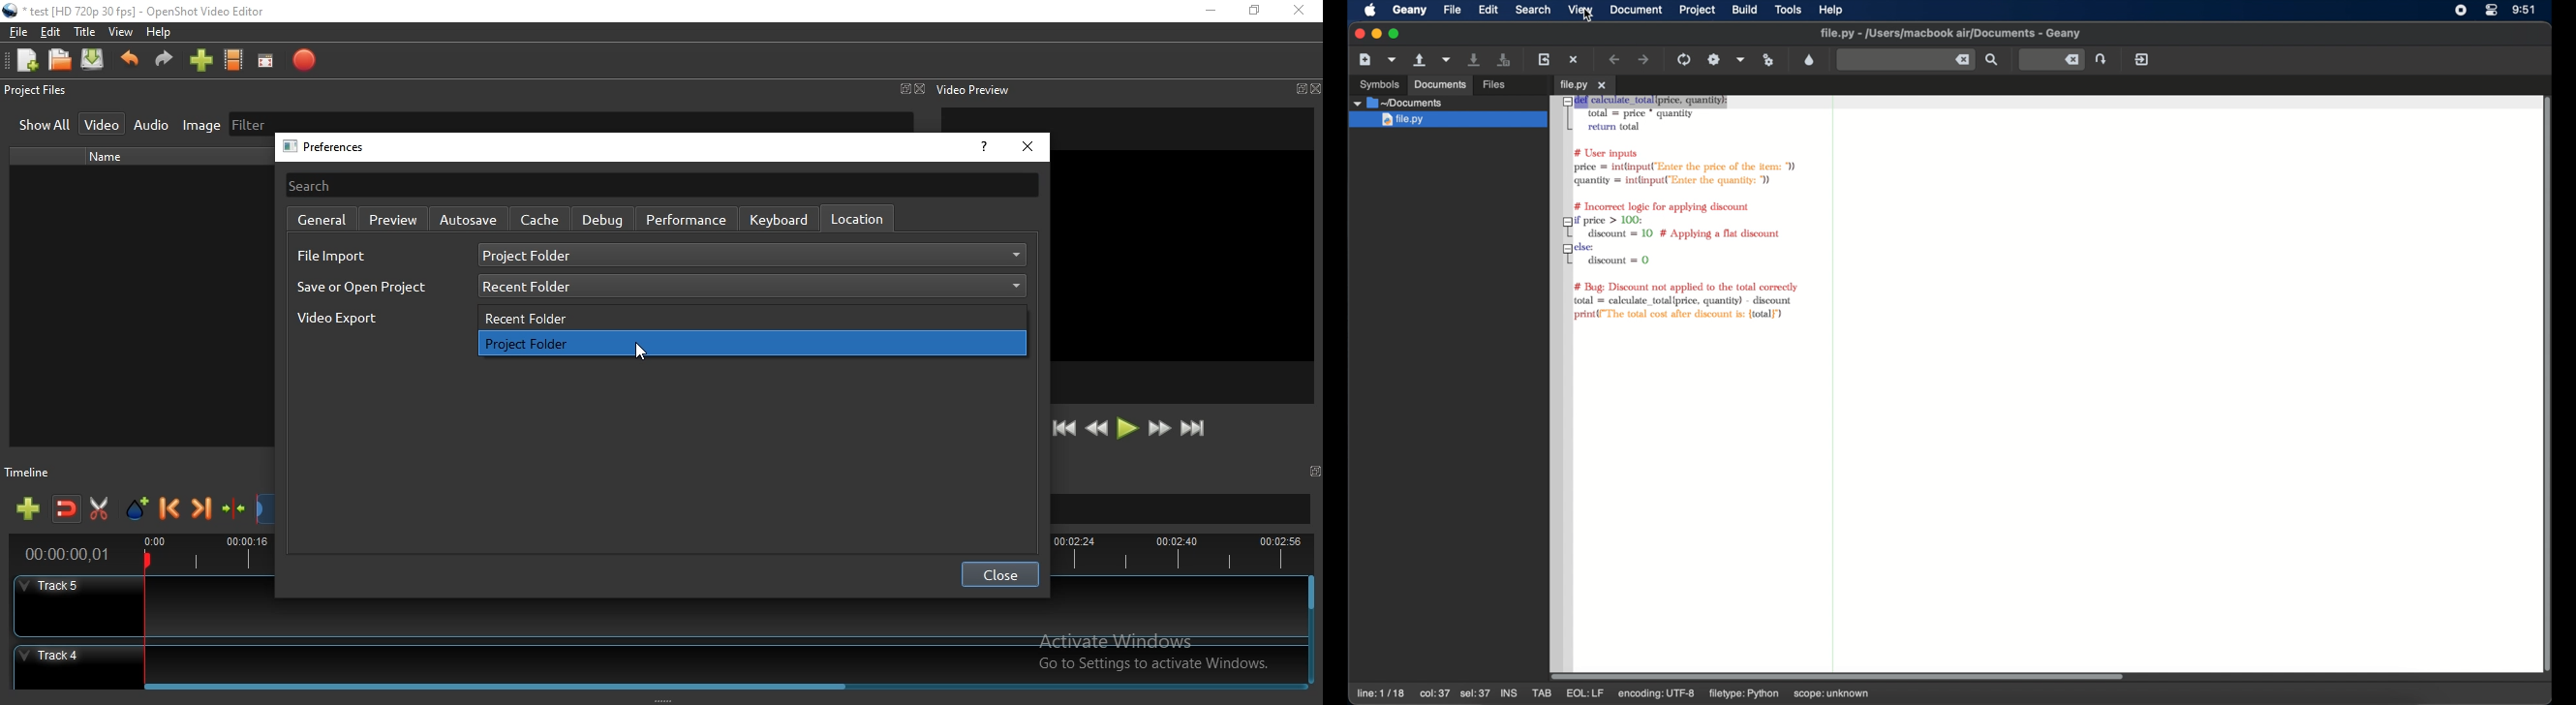 The image size is (2576, 728). I want to click on Project files, so click(36, 92).